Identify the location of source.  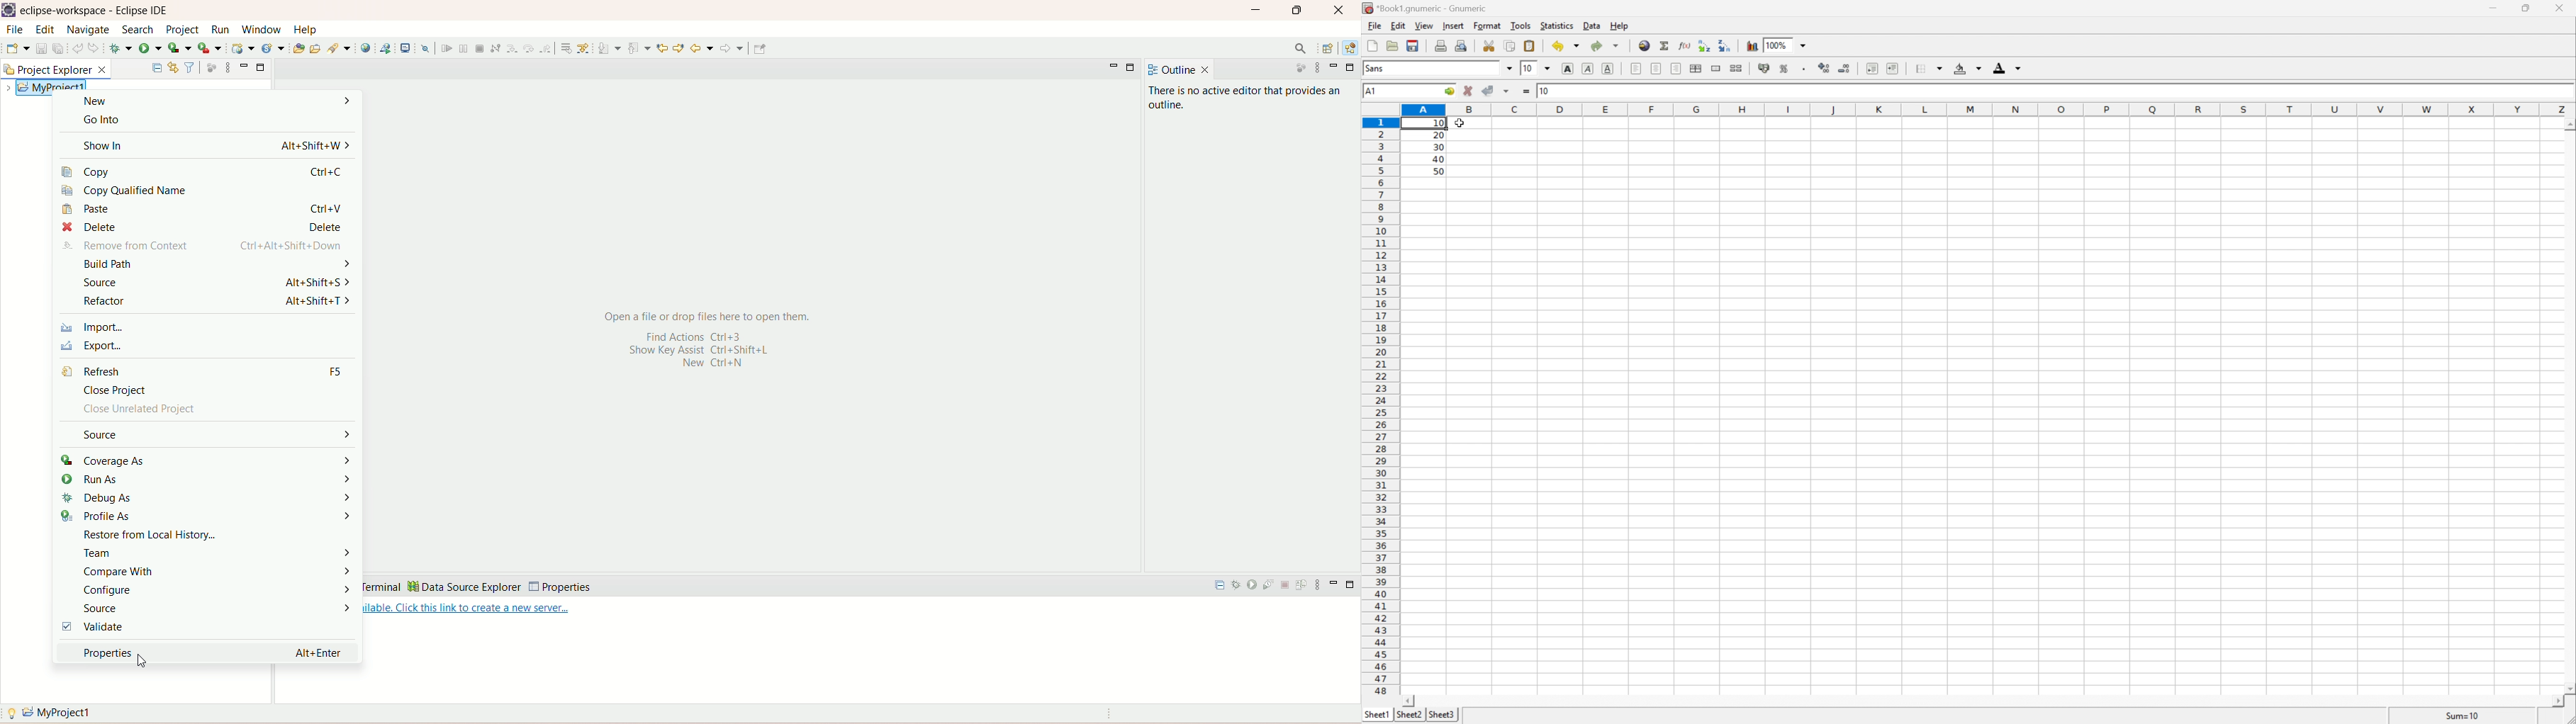
(206, 283).